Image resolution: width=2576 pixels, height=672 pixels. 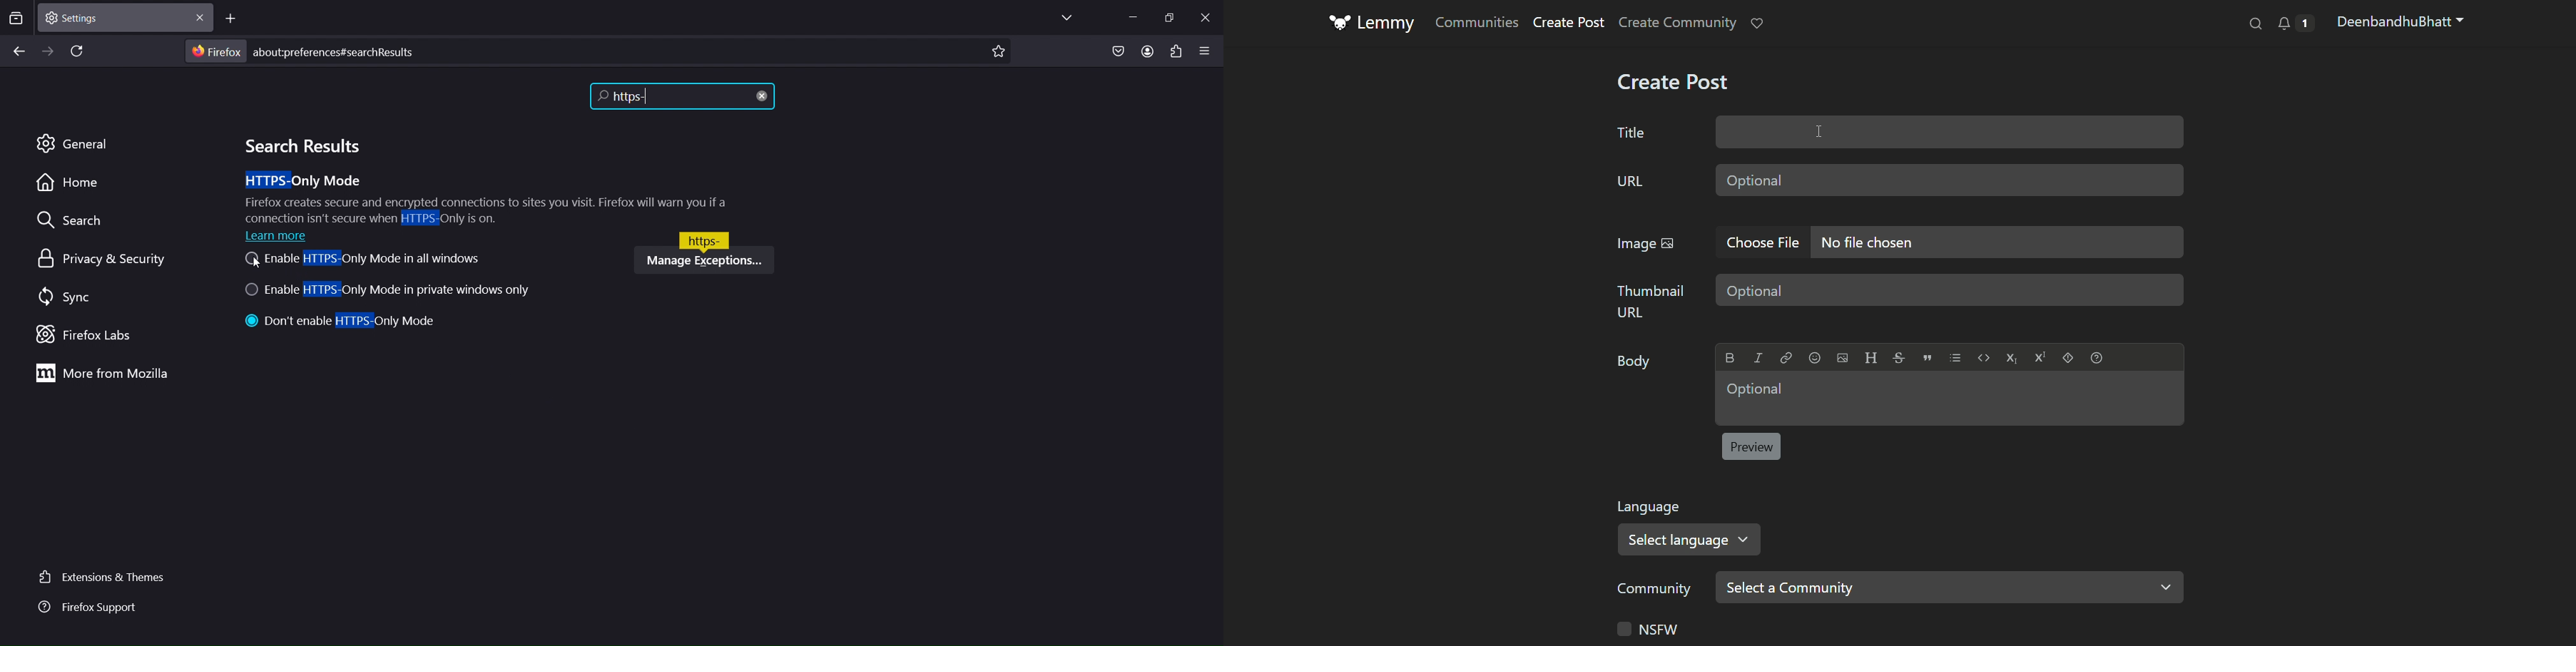 I want to click on about:preferences#searchResults, so click(x=347, y=50).